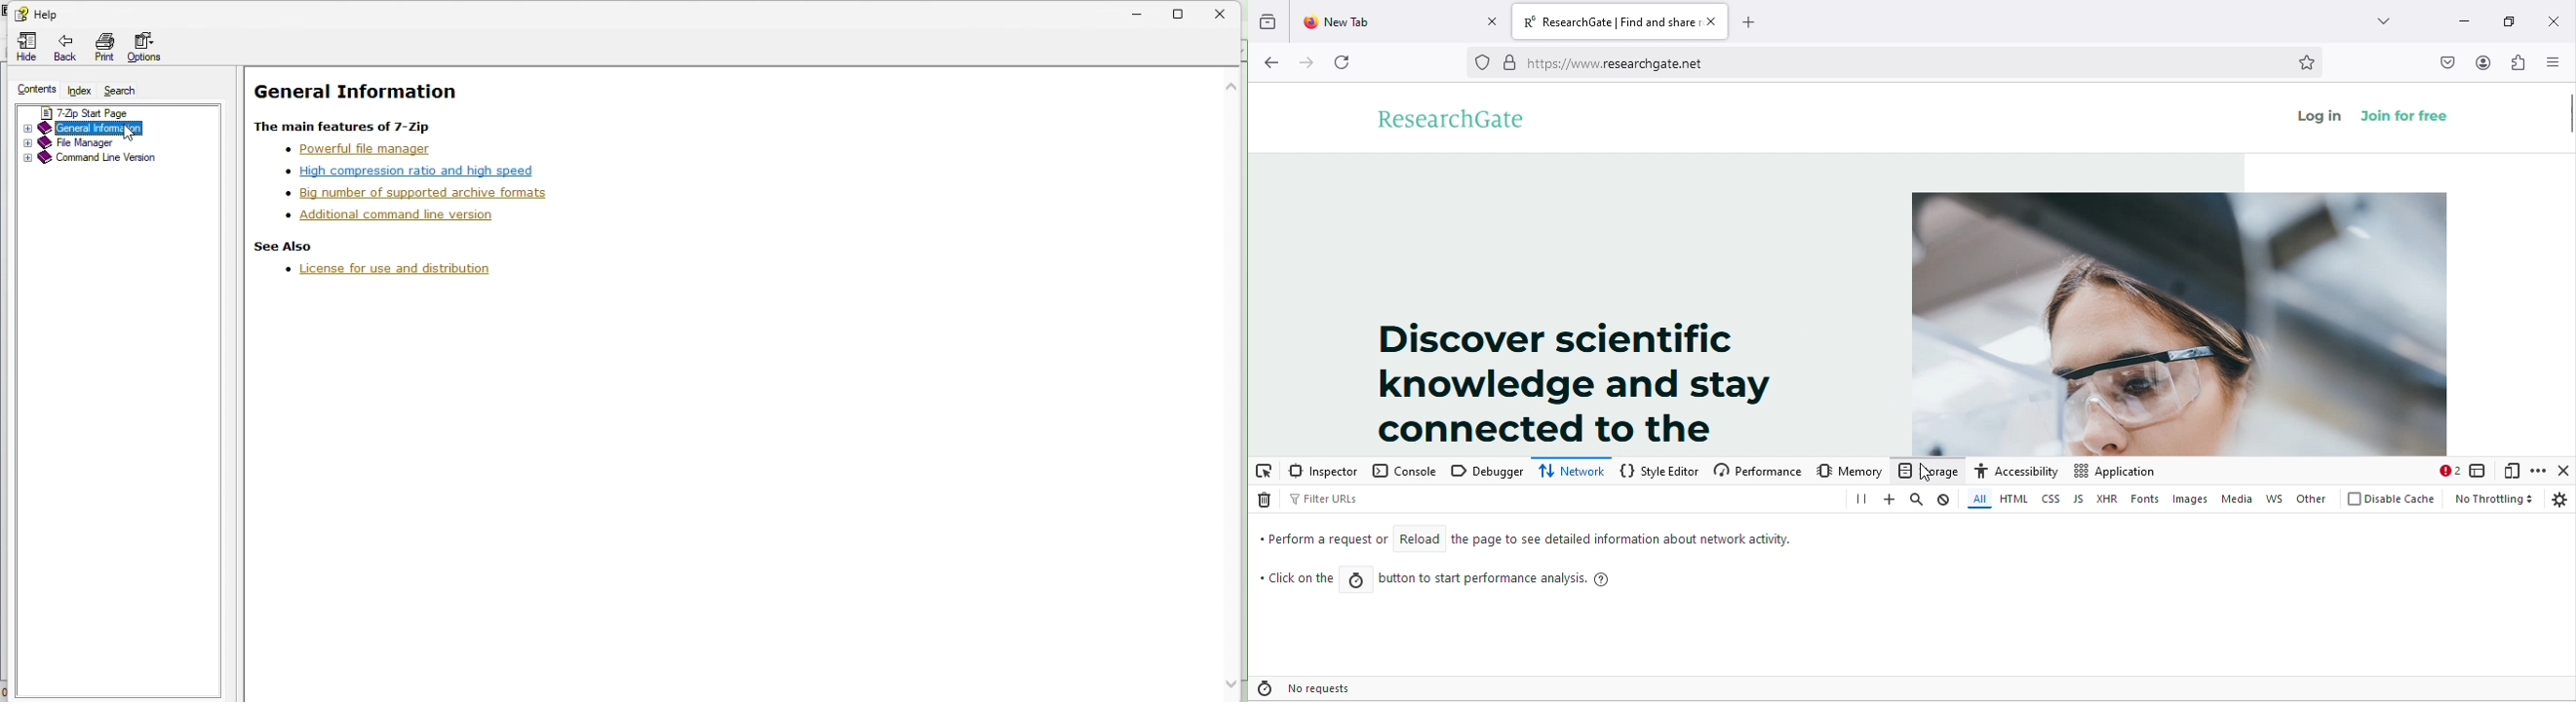 Image resolution: width=2576 pixels, height=728 pixels. What do you see at coordinates (1231, 15) in the screenshot?
I see `Close` at bounding box center [1231, 15].